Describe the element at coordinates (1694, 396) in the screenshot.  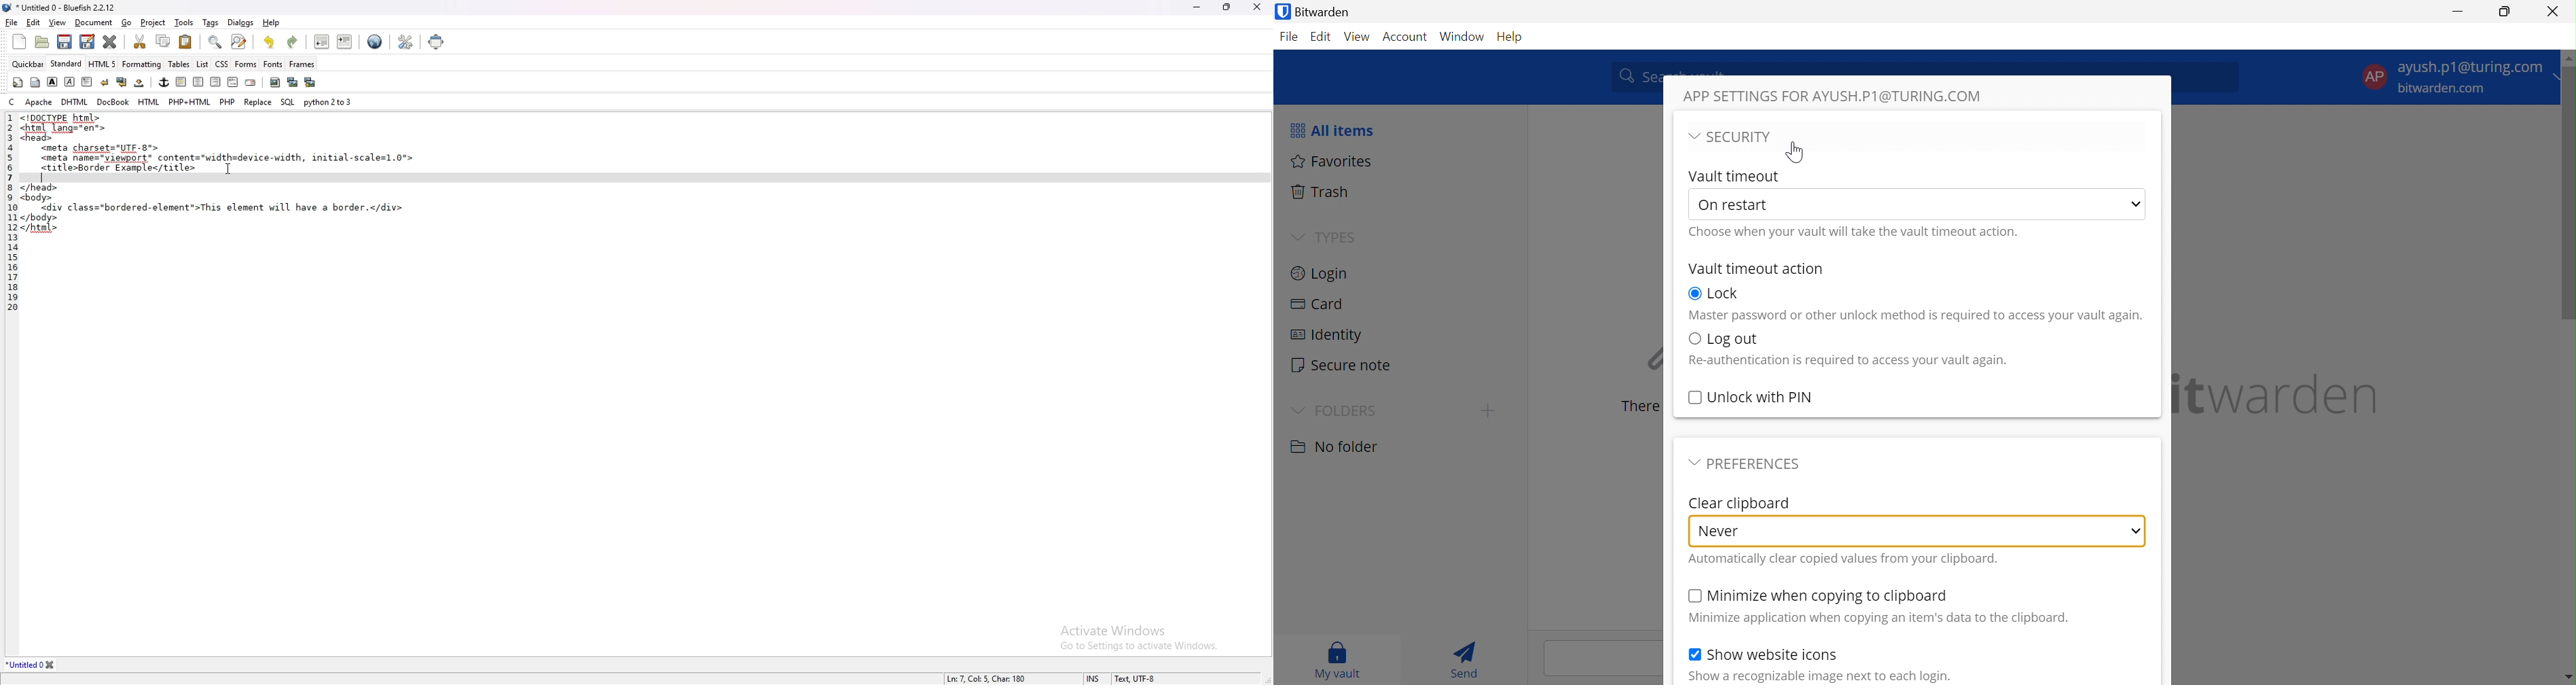
I see `Checkbox` at that location.